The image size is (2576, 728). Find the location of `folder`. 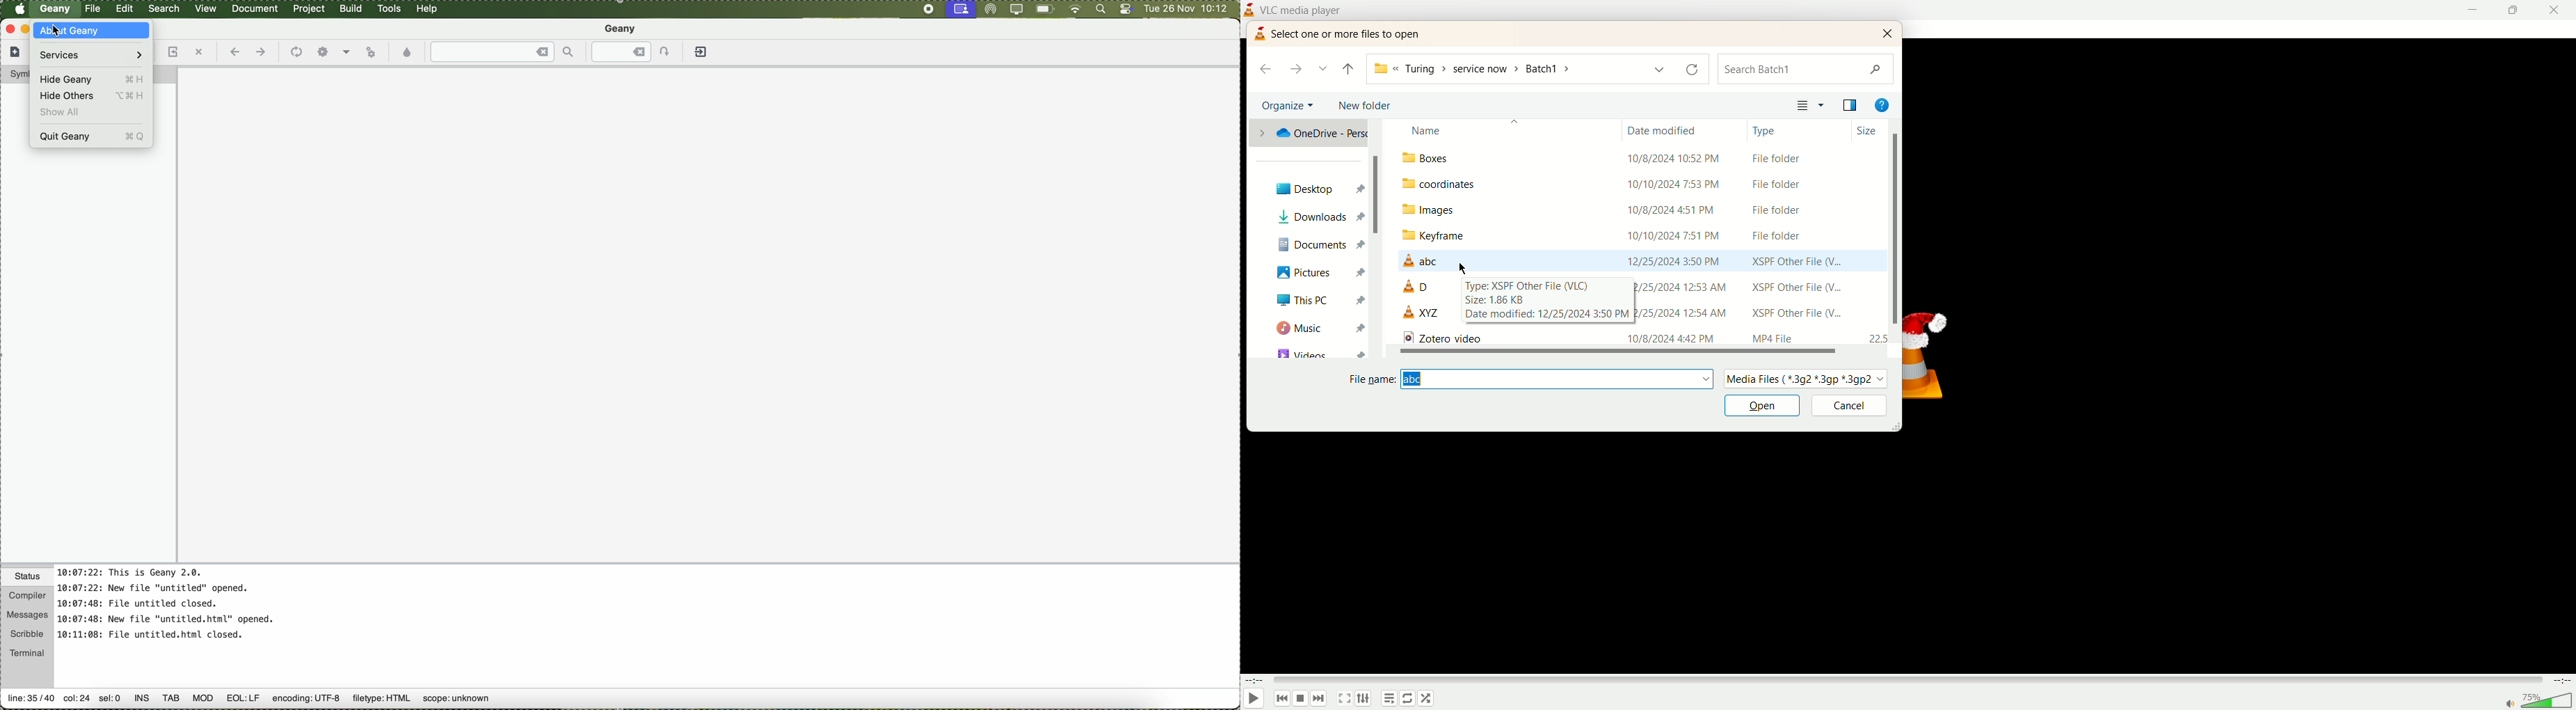

folder is located at coordinates (1640, 209).